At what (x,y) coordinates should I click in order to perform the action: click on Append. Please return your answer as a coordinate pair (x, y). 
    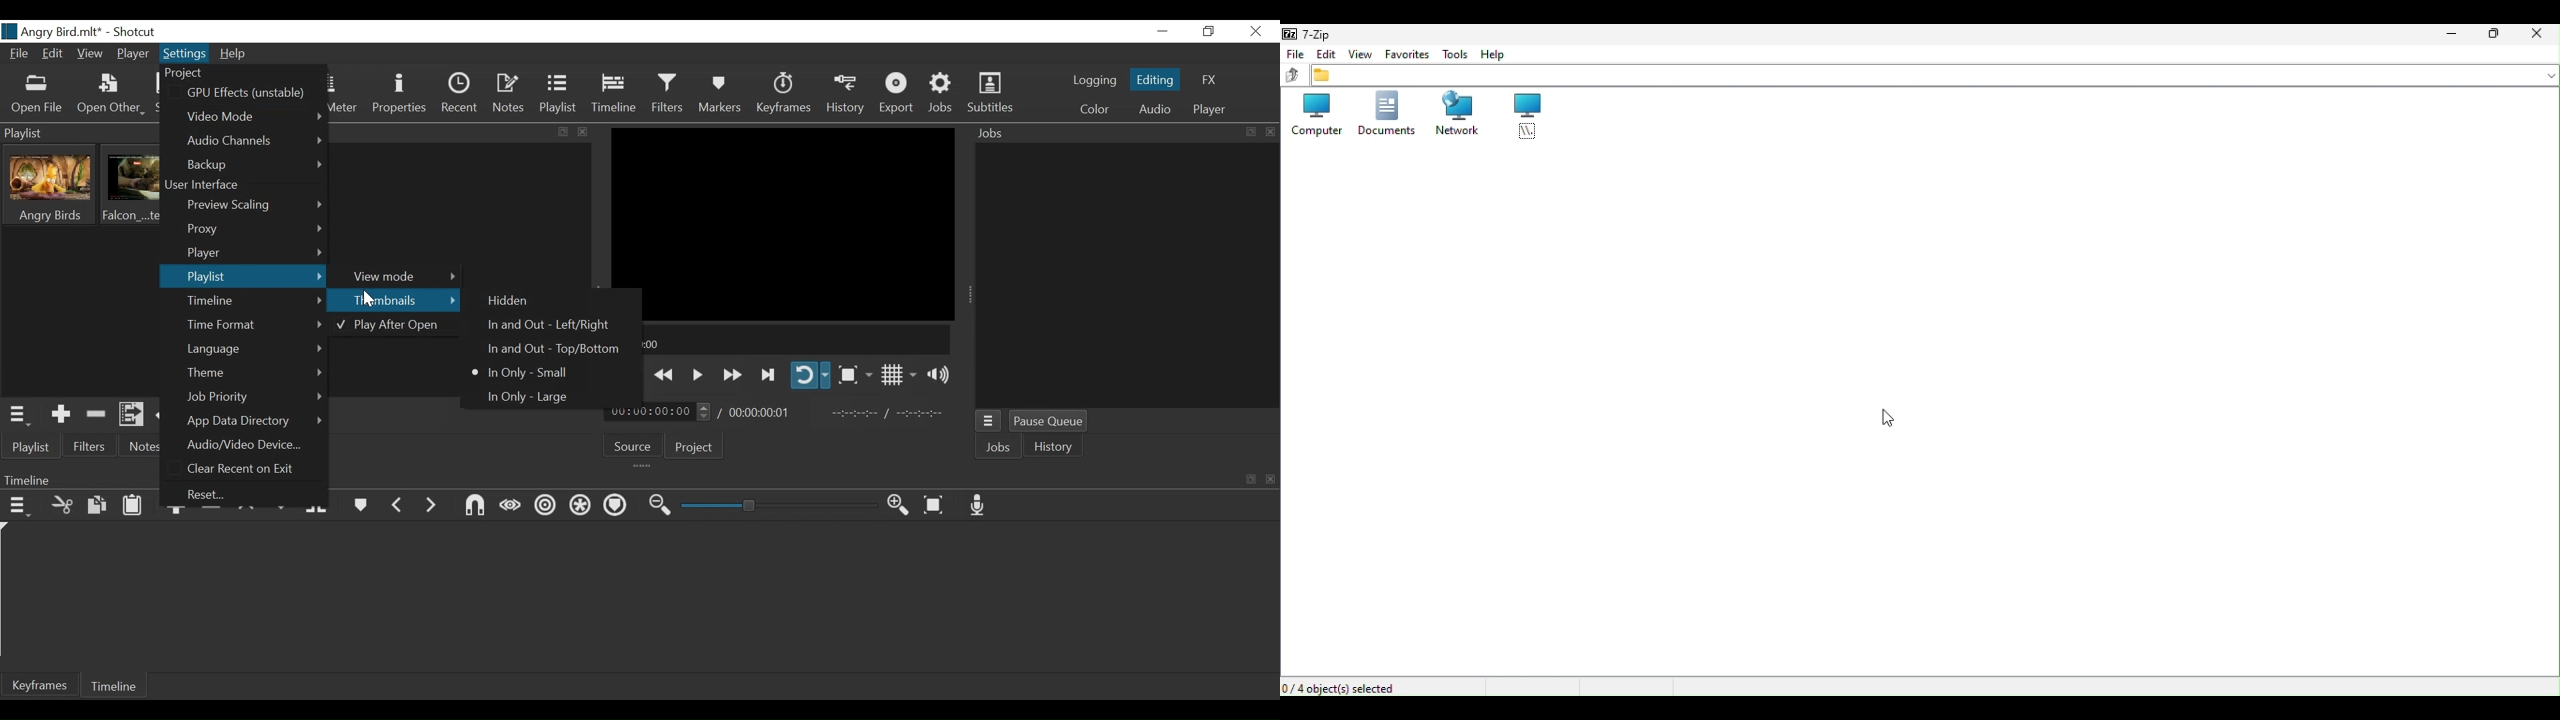
    Looking at the image, I should click on (177, 513).